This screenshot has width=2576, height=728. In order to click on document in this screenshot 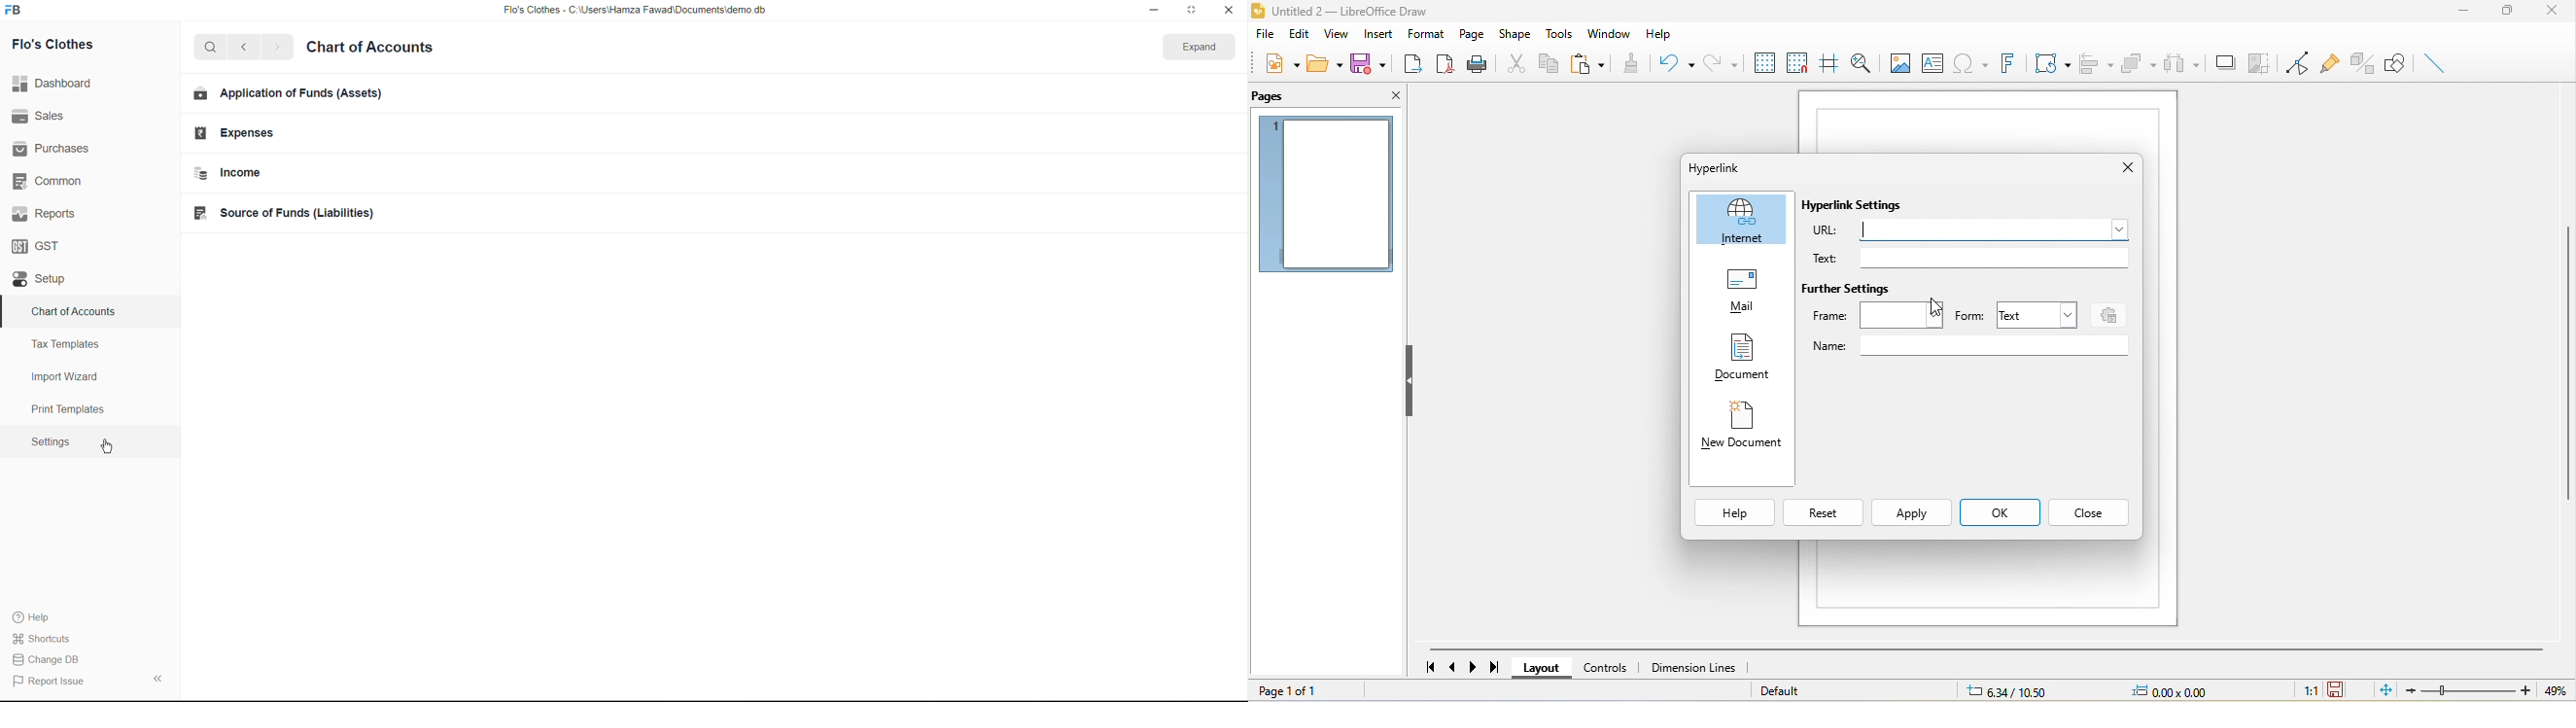, I will do `click(1736, 358)`.